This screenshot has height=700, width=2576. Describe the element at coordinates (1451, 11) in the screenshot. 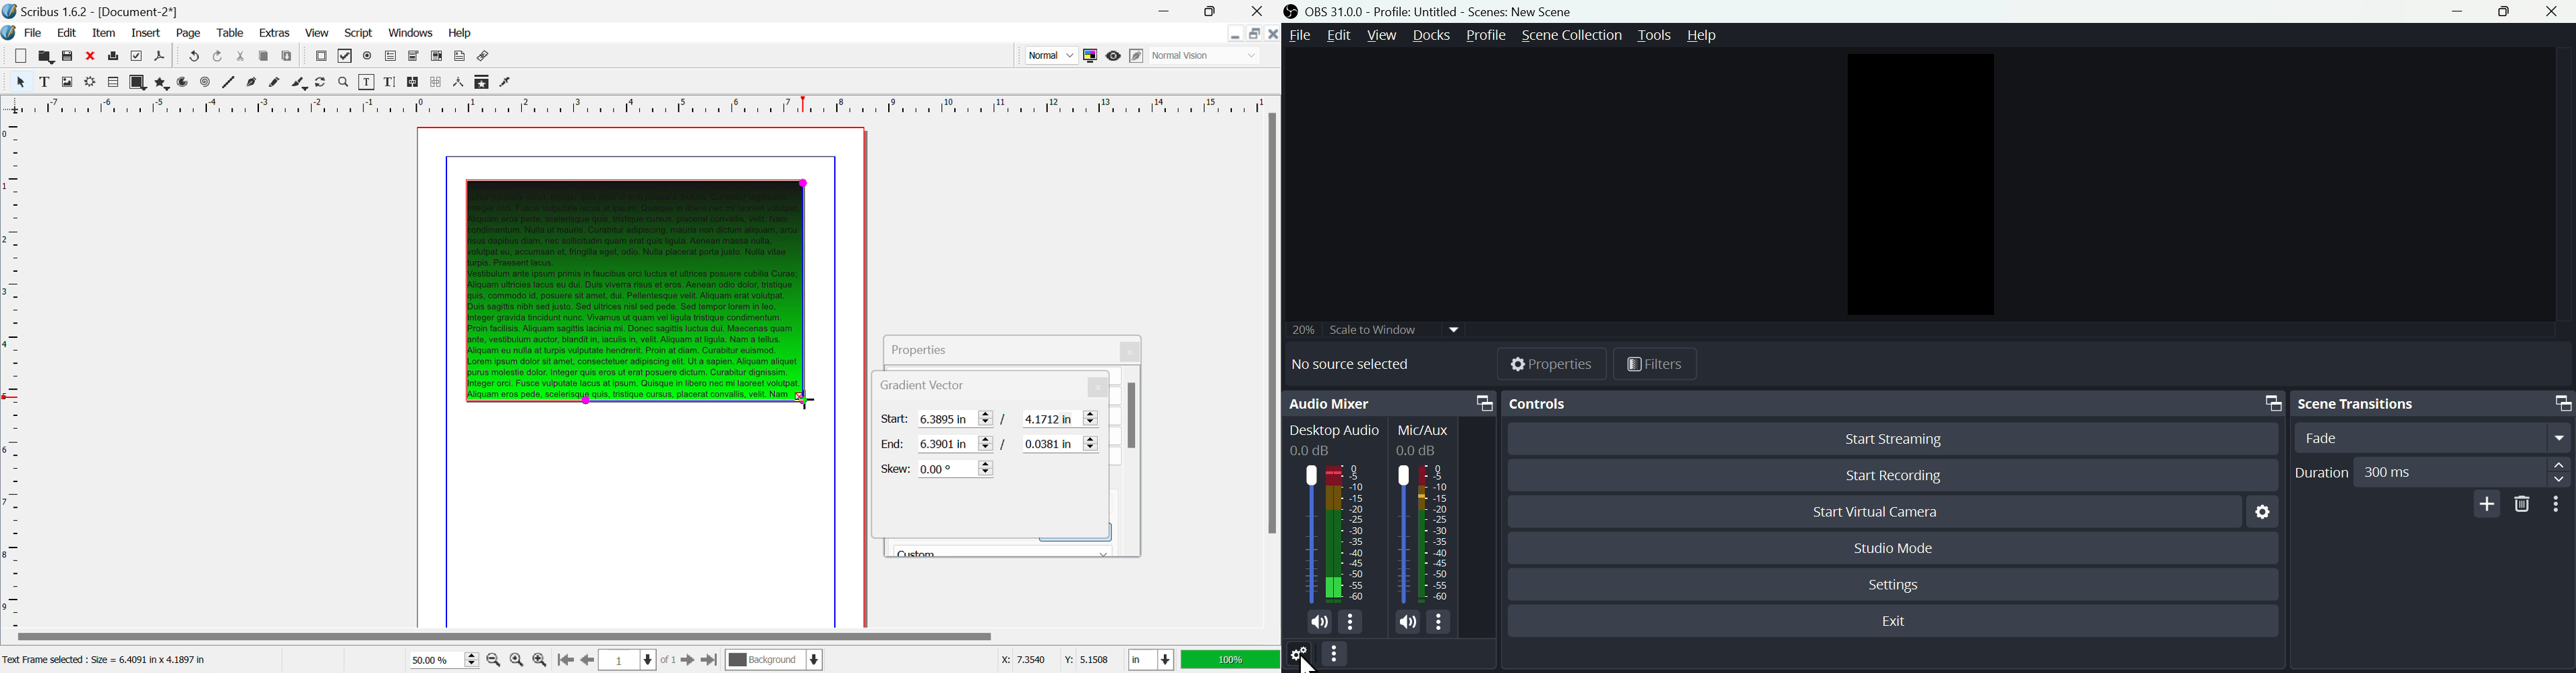

I see `OBS 31.0 .0 profile: untitled Scene: New scene` at that location.